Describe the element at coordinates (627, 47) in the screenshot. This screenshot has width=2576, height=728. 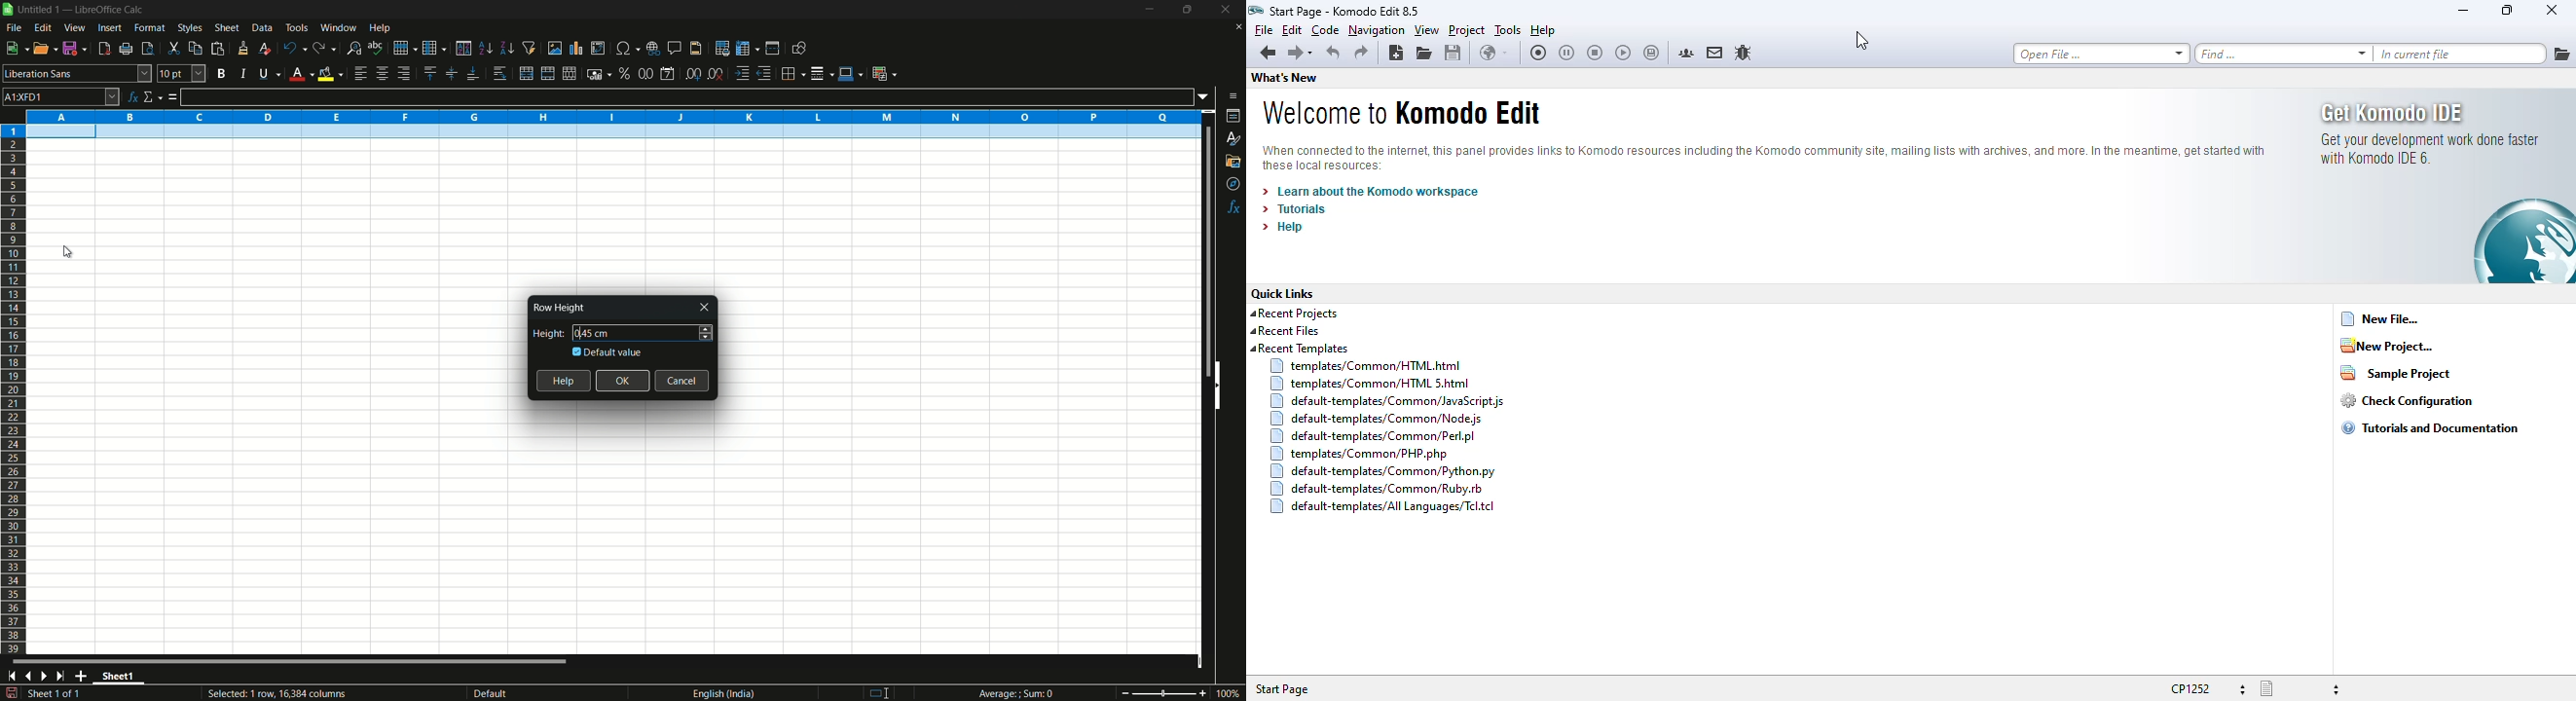
I see `insert special characters` at that location.